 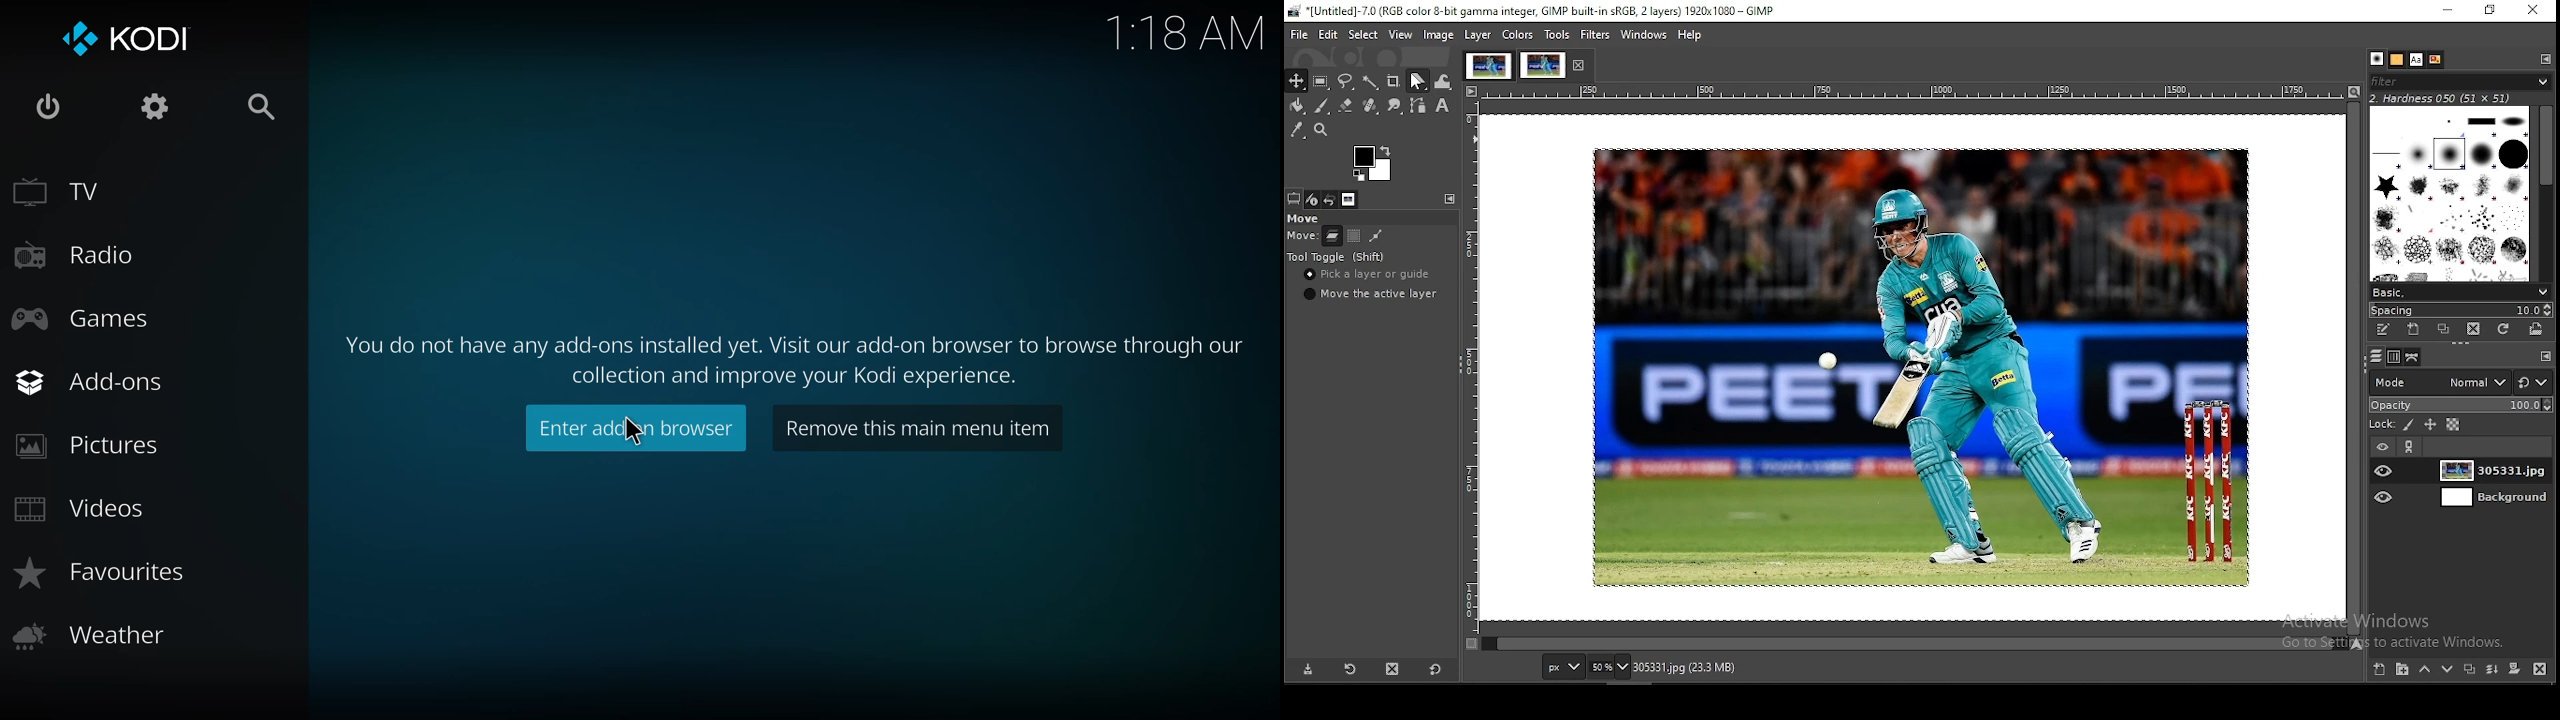 What do you see at coordinates (260, 108) in the screenshot?
I see `search` at bounding box center [260, 108].